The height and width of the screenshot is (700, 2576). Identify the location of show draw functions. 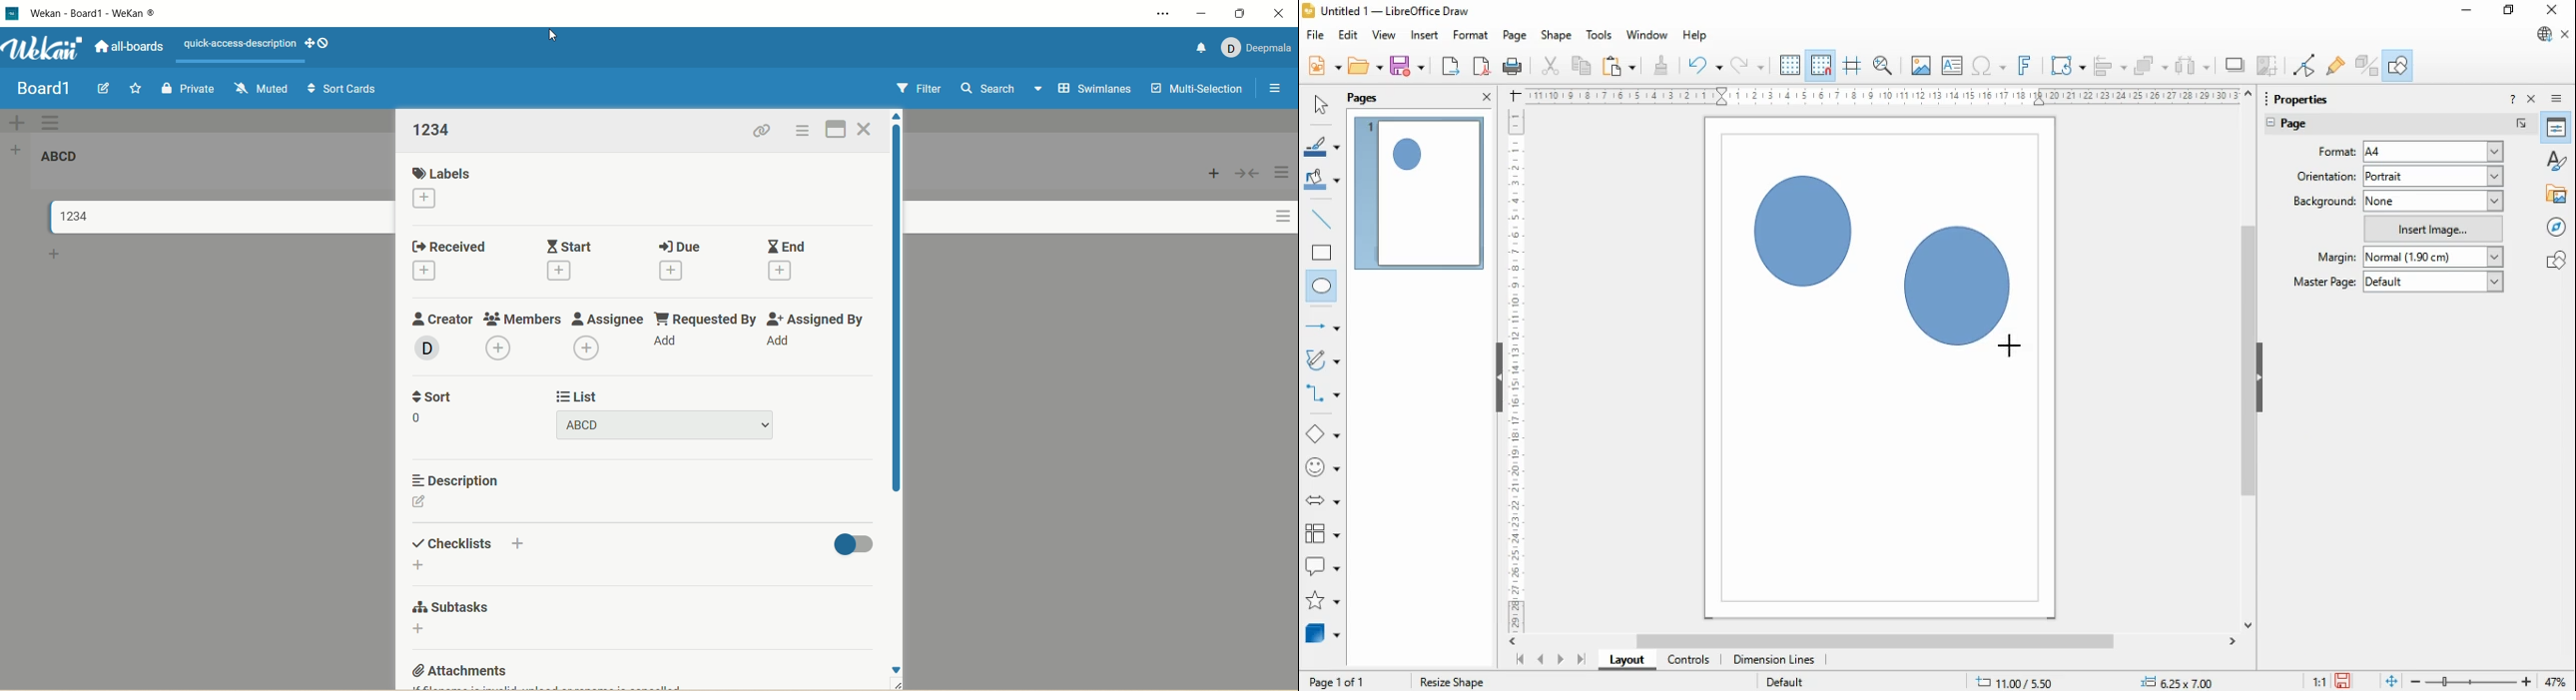
(2397, 65).